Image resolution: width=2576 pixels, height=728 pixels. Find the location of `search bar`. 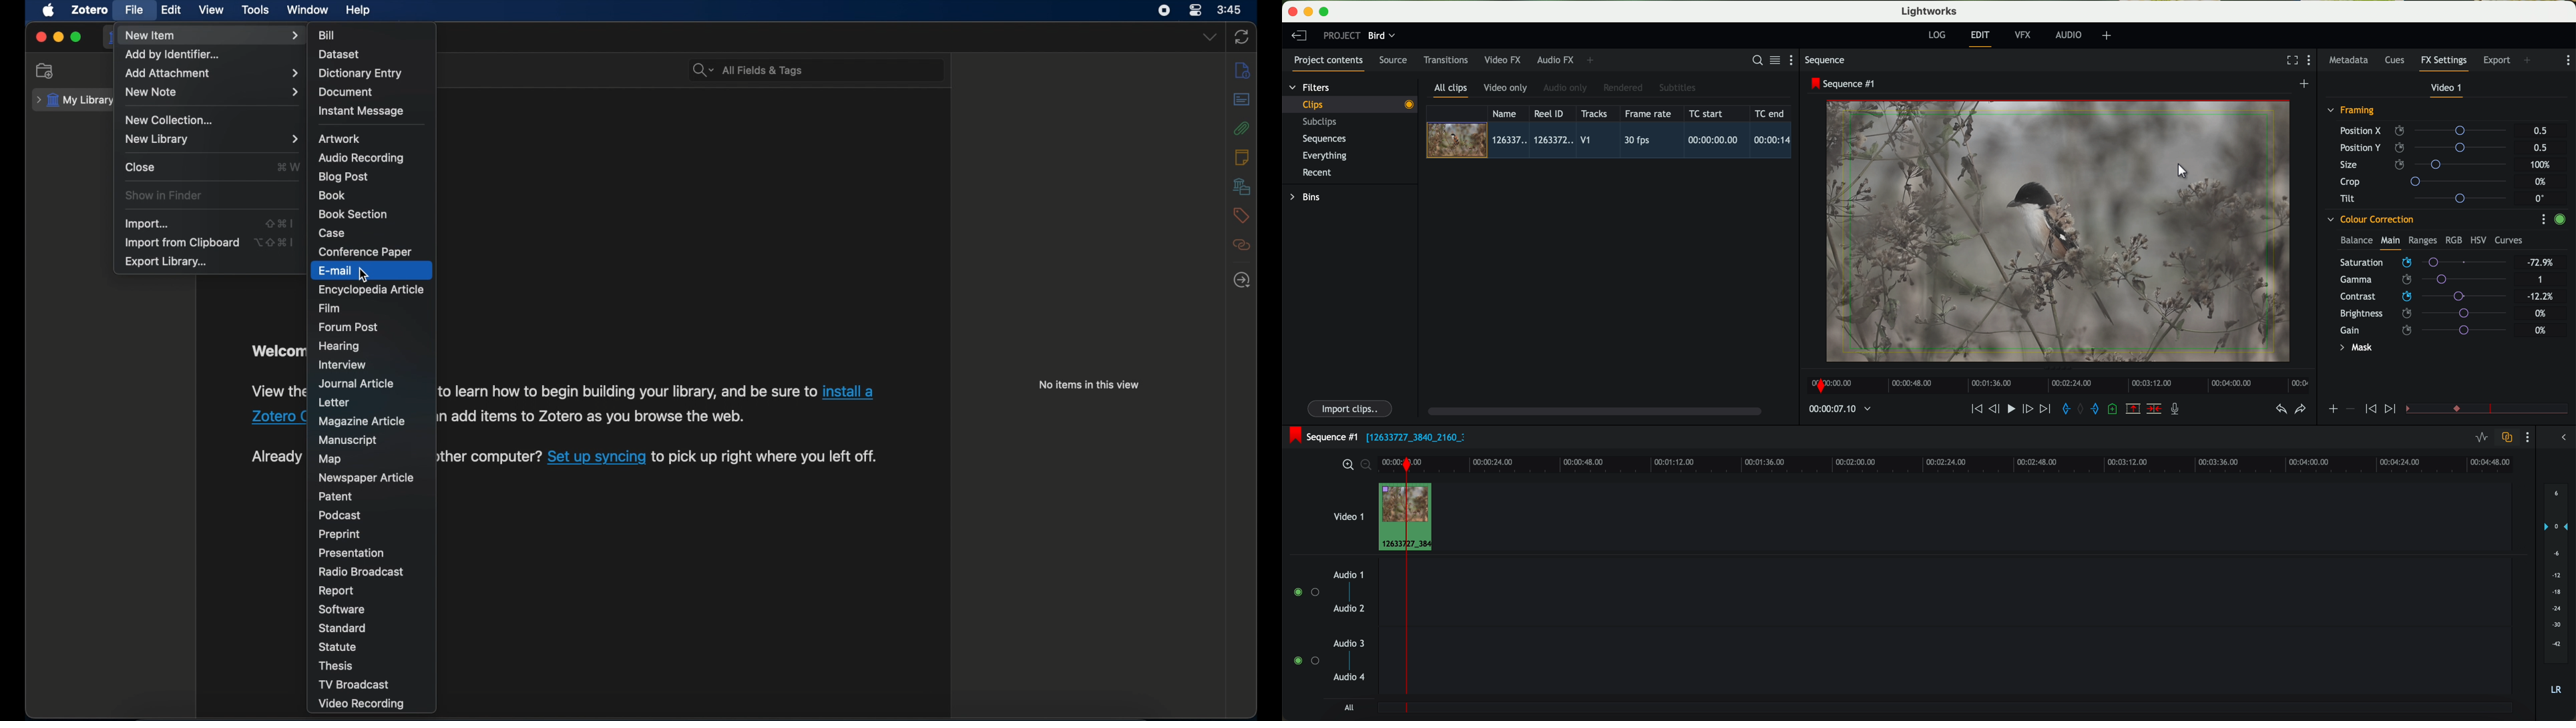

search bar is located at coordinates (746, 69).